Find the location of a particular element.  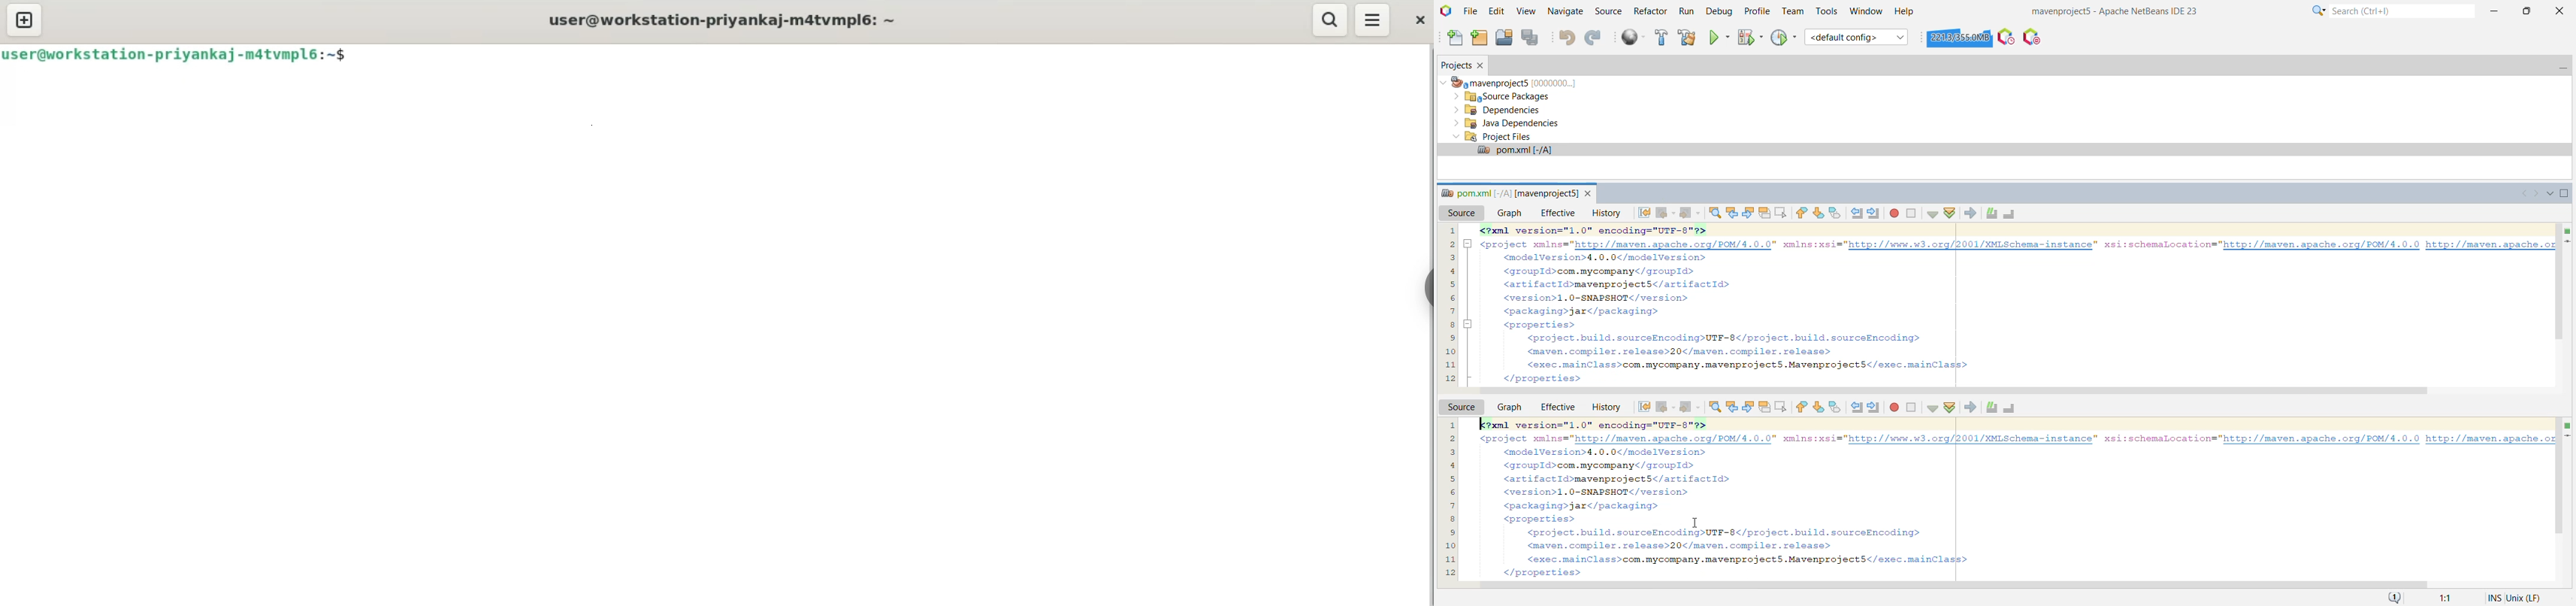

Toggle Highlight Search is located at coordinates (1765, 407).